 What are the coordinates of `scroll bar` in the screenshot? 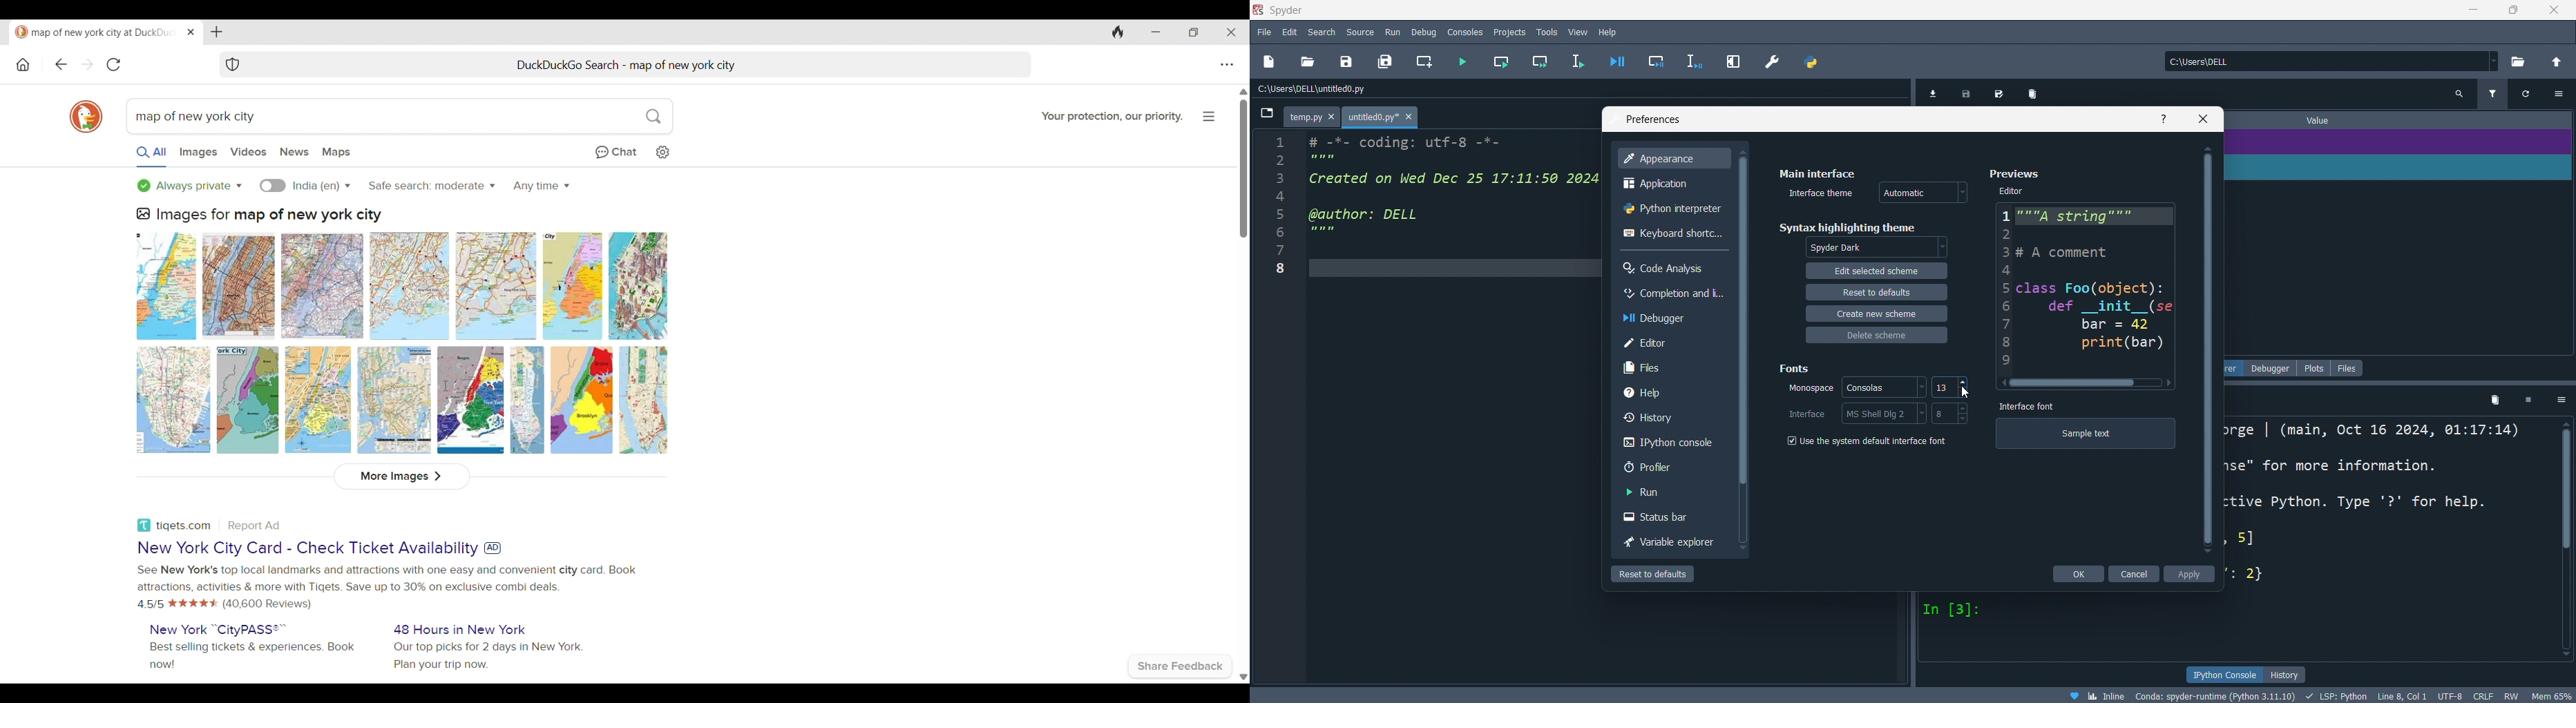 It's located at (1745, 358).